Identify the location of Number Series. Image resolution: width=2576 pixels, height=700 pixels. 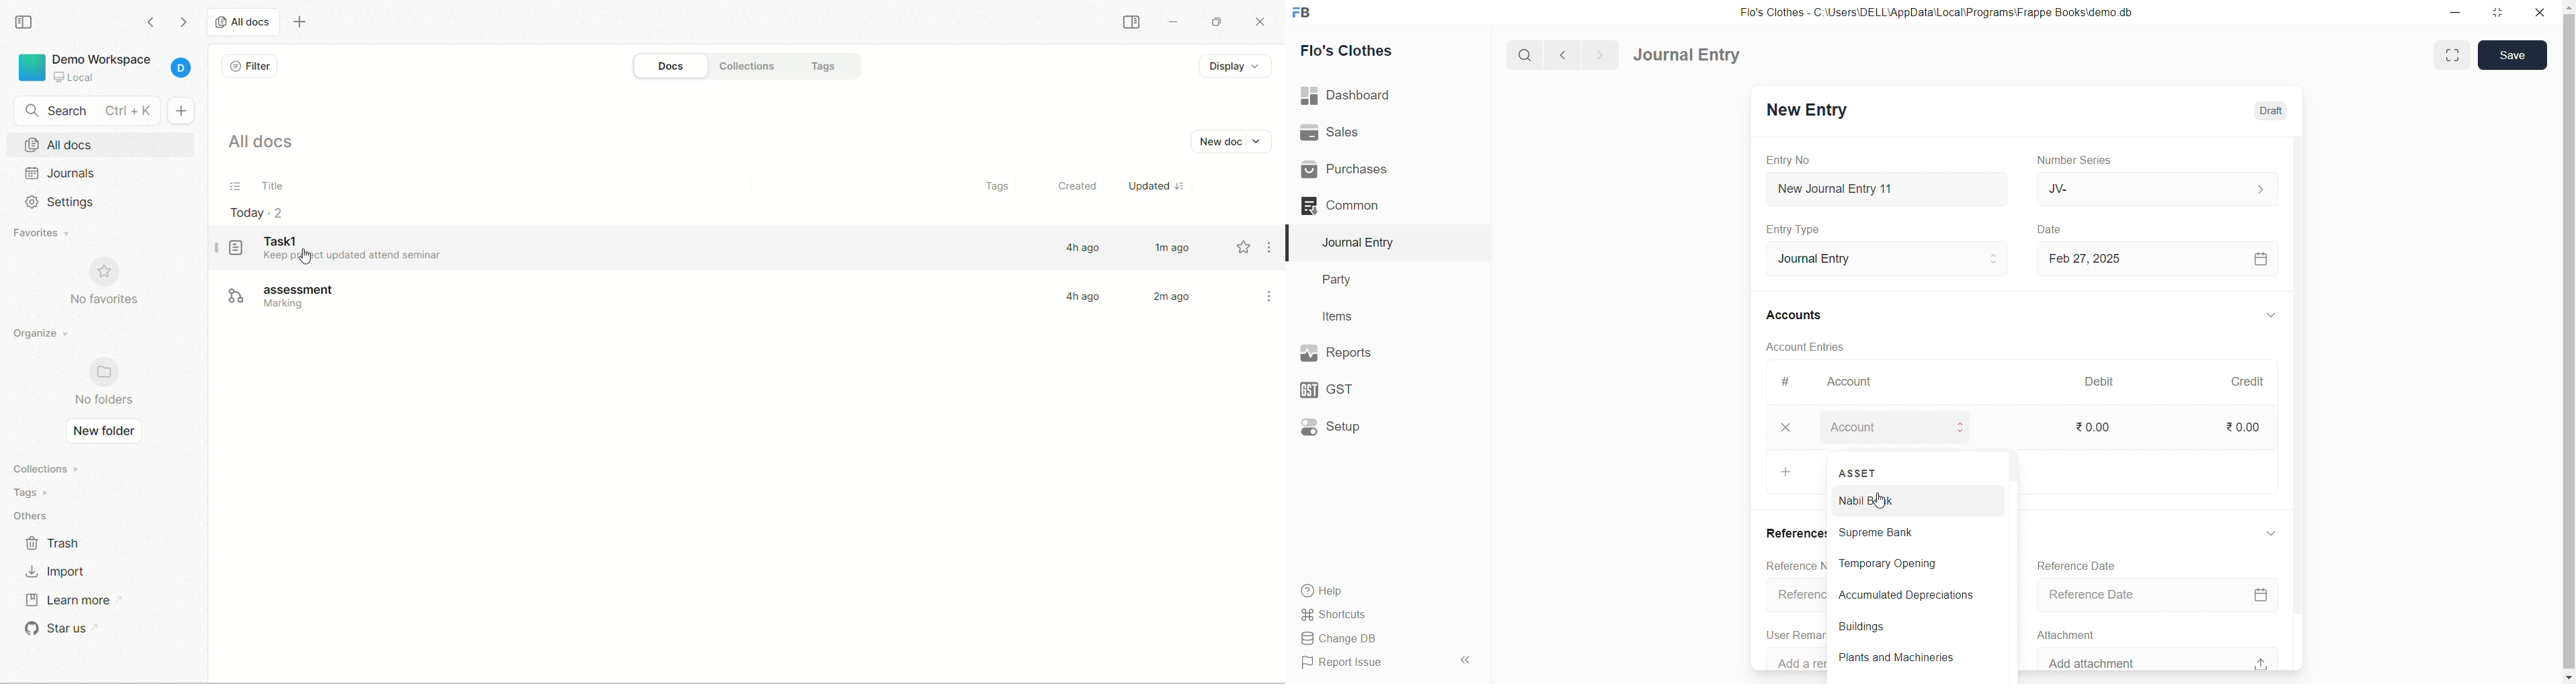
(2087, 161).